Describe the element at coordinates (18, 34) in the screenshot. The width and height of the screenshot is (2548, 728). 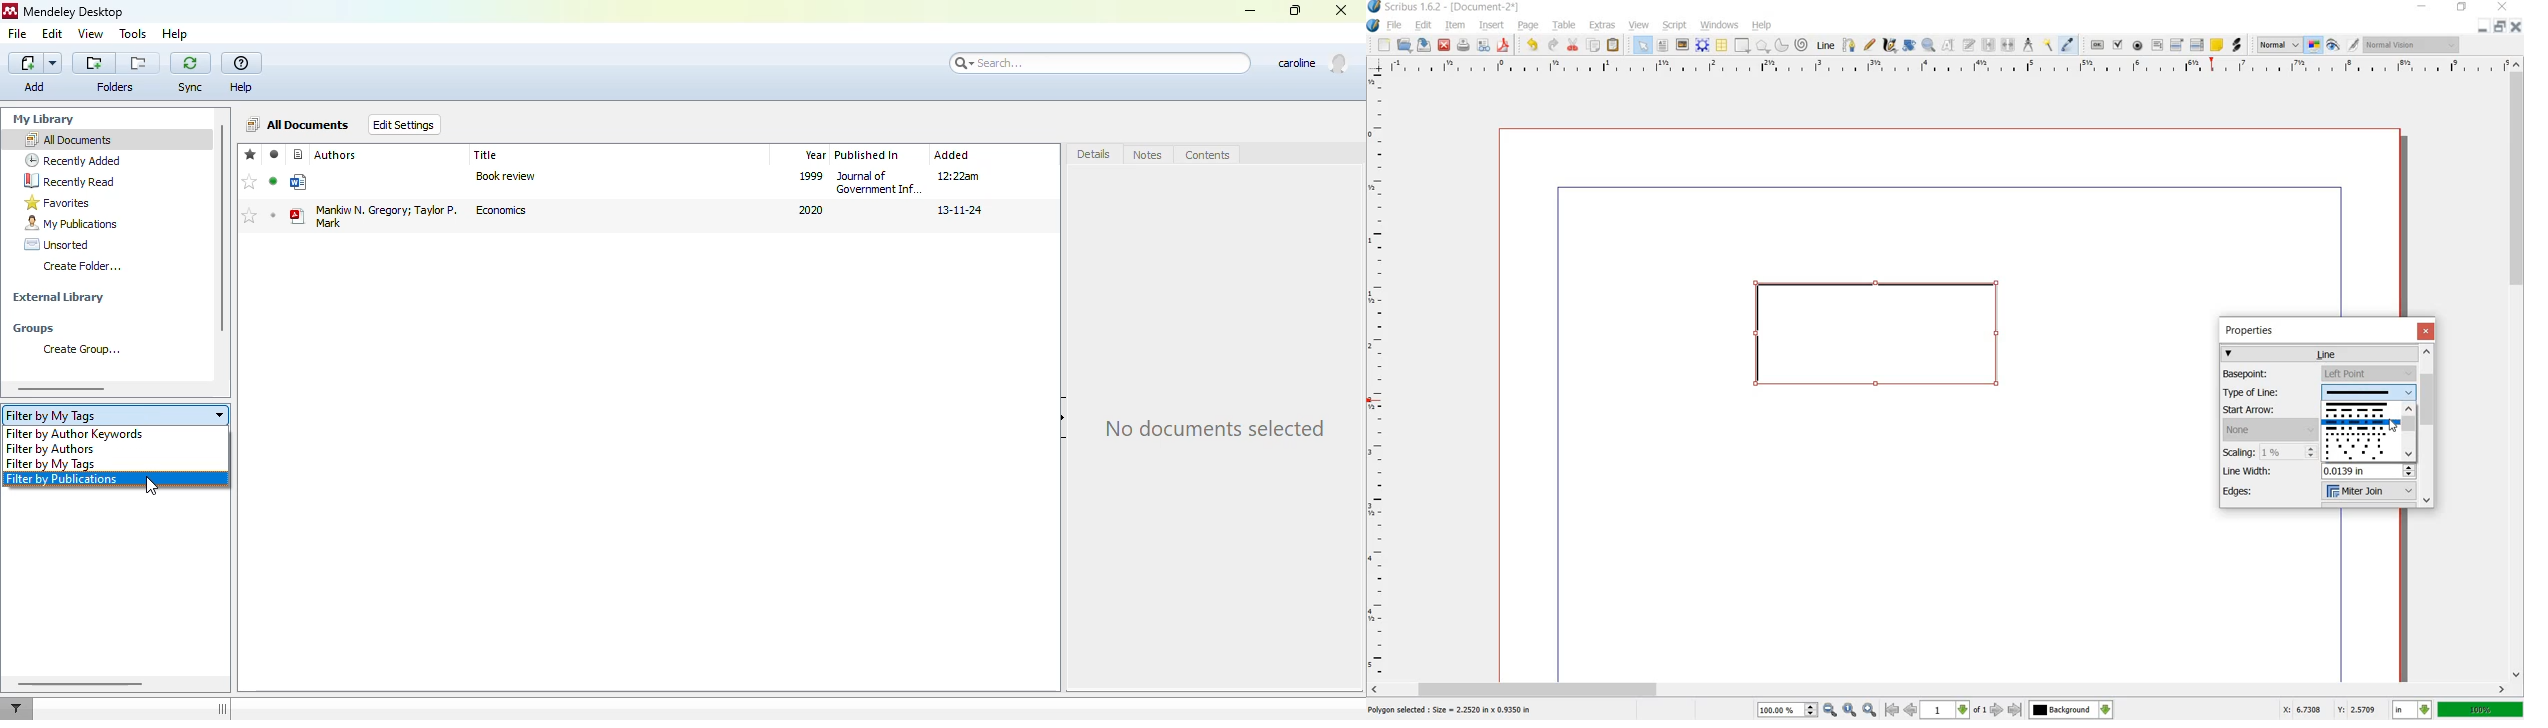
I see `file` at that location.